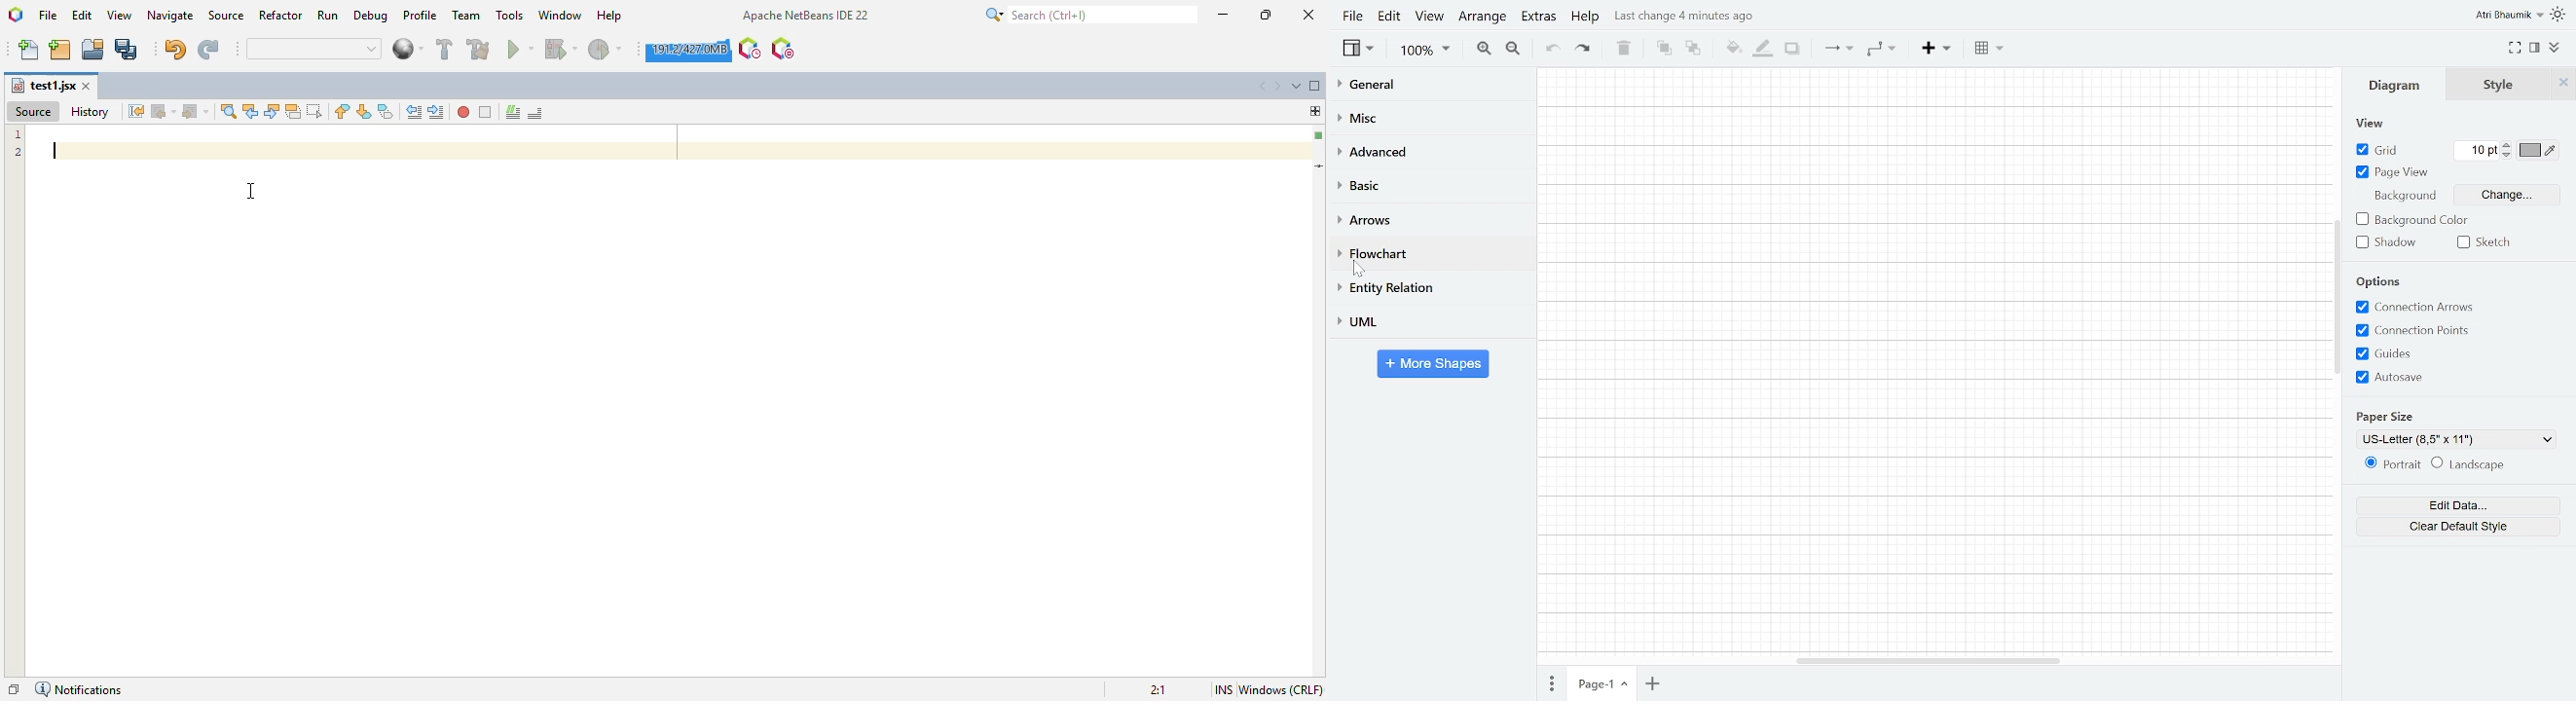  What do you see at coordinates (1423, 51) in the screenshot?
I see `Zoom` at bounding box center [1423, 51].